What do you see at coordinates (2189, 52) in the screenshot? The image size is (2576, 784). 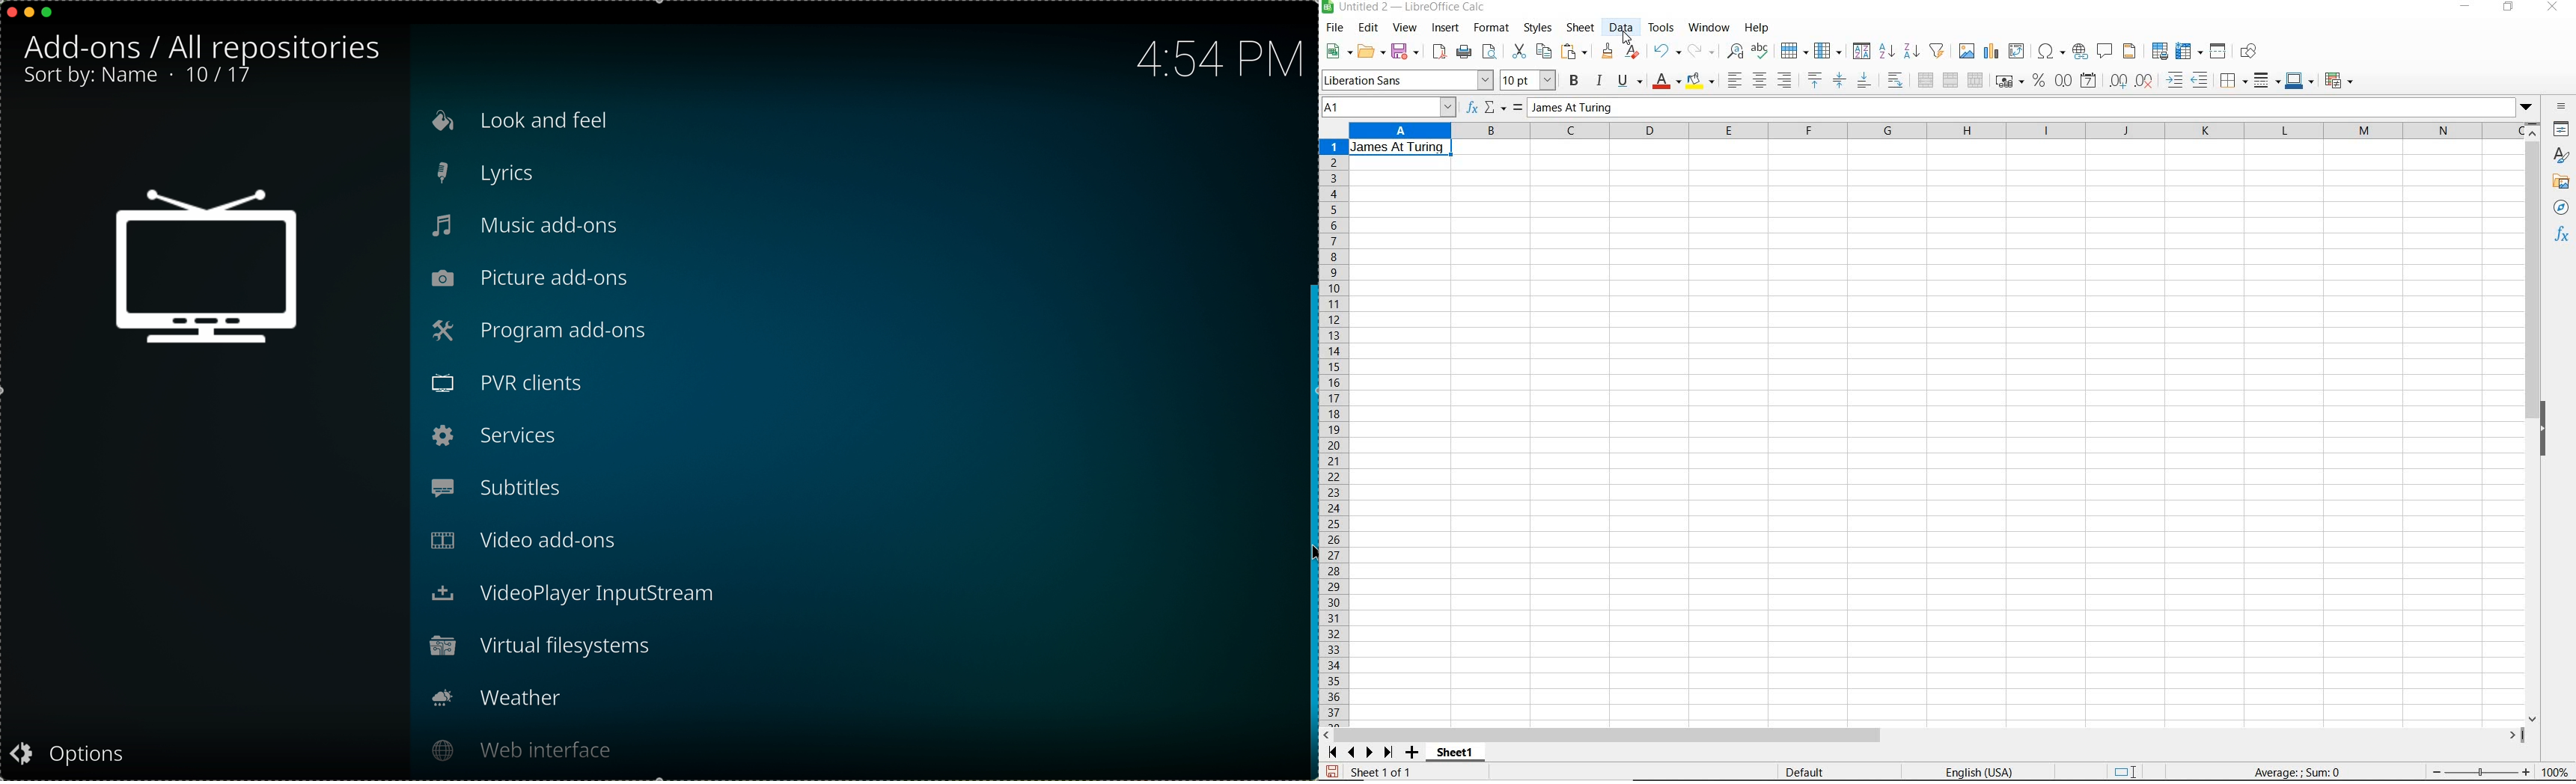 I see `freeze rows and columns` at bounding box center [2189, 52].